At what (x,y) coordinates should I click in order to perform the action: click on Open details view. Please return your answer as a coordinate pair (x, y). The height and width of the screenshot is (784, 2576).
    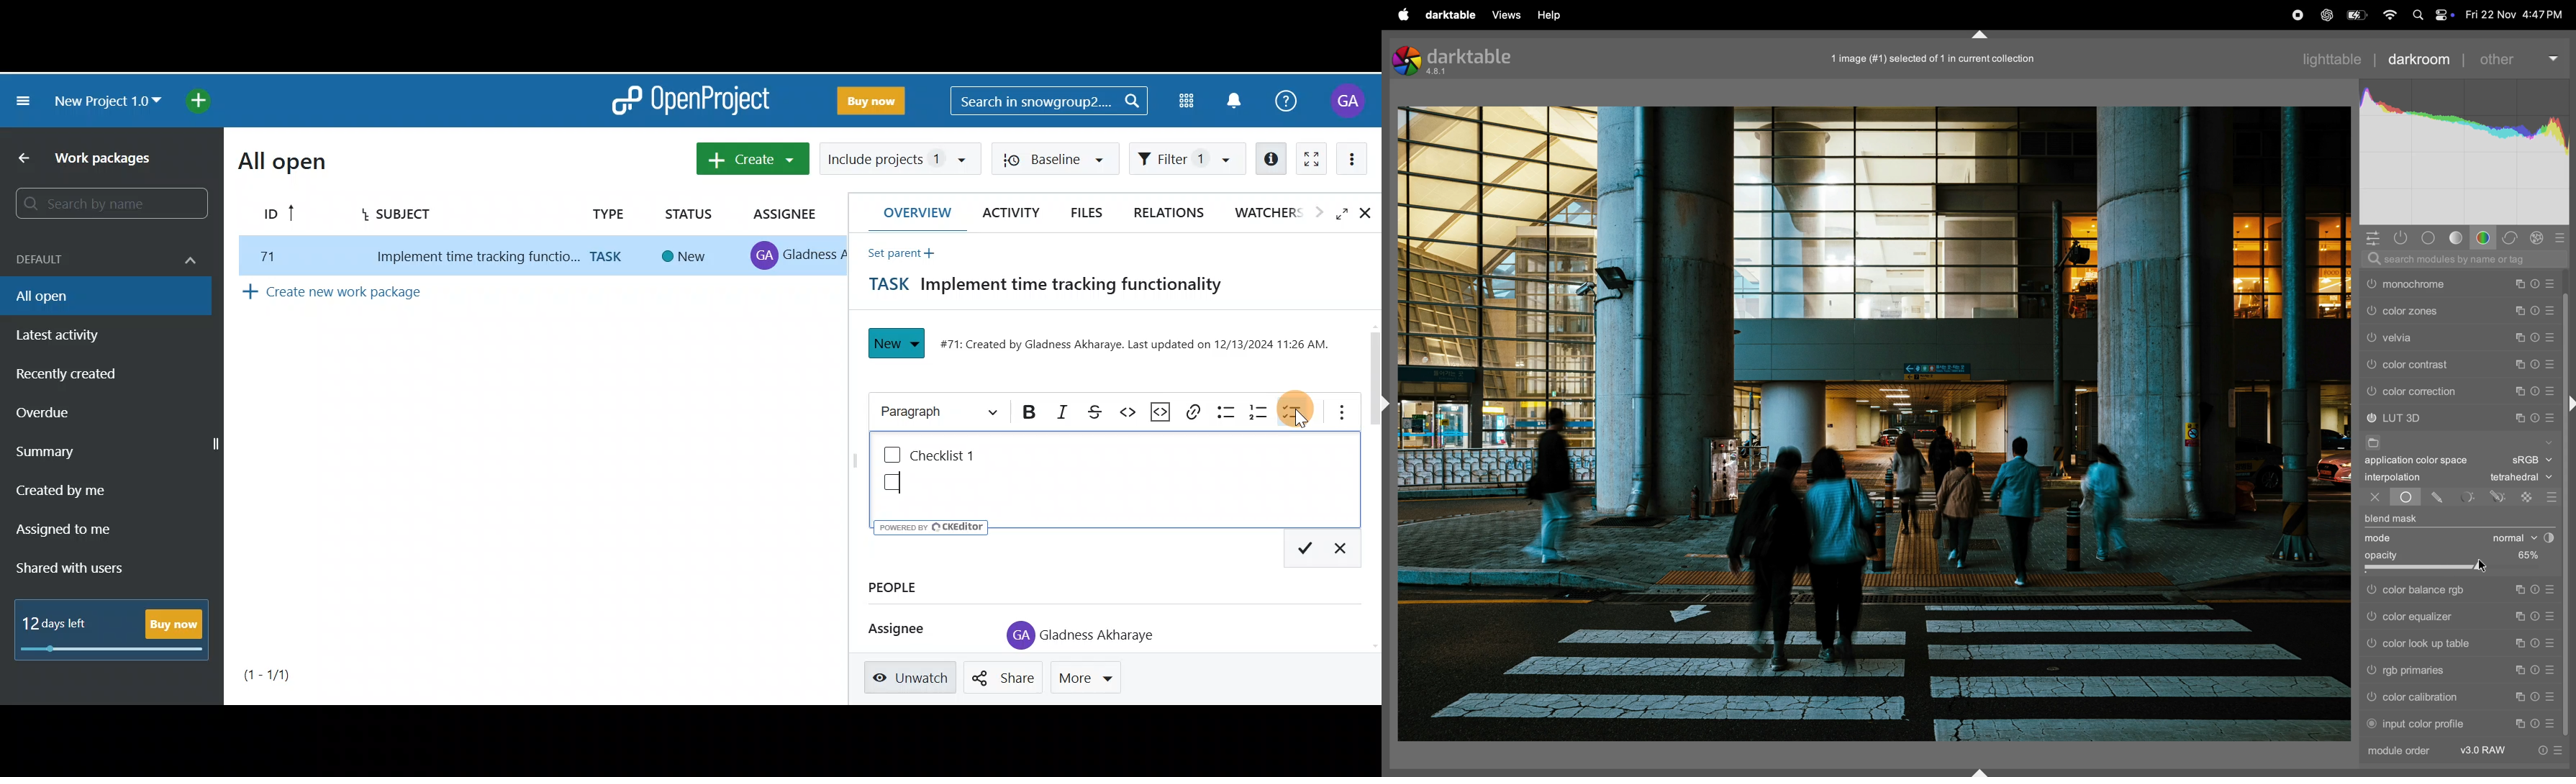
    Looking at the image, I should click on (1269, 157).